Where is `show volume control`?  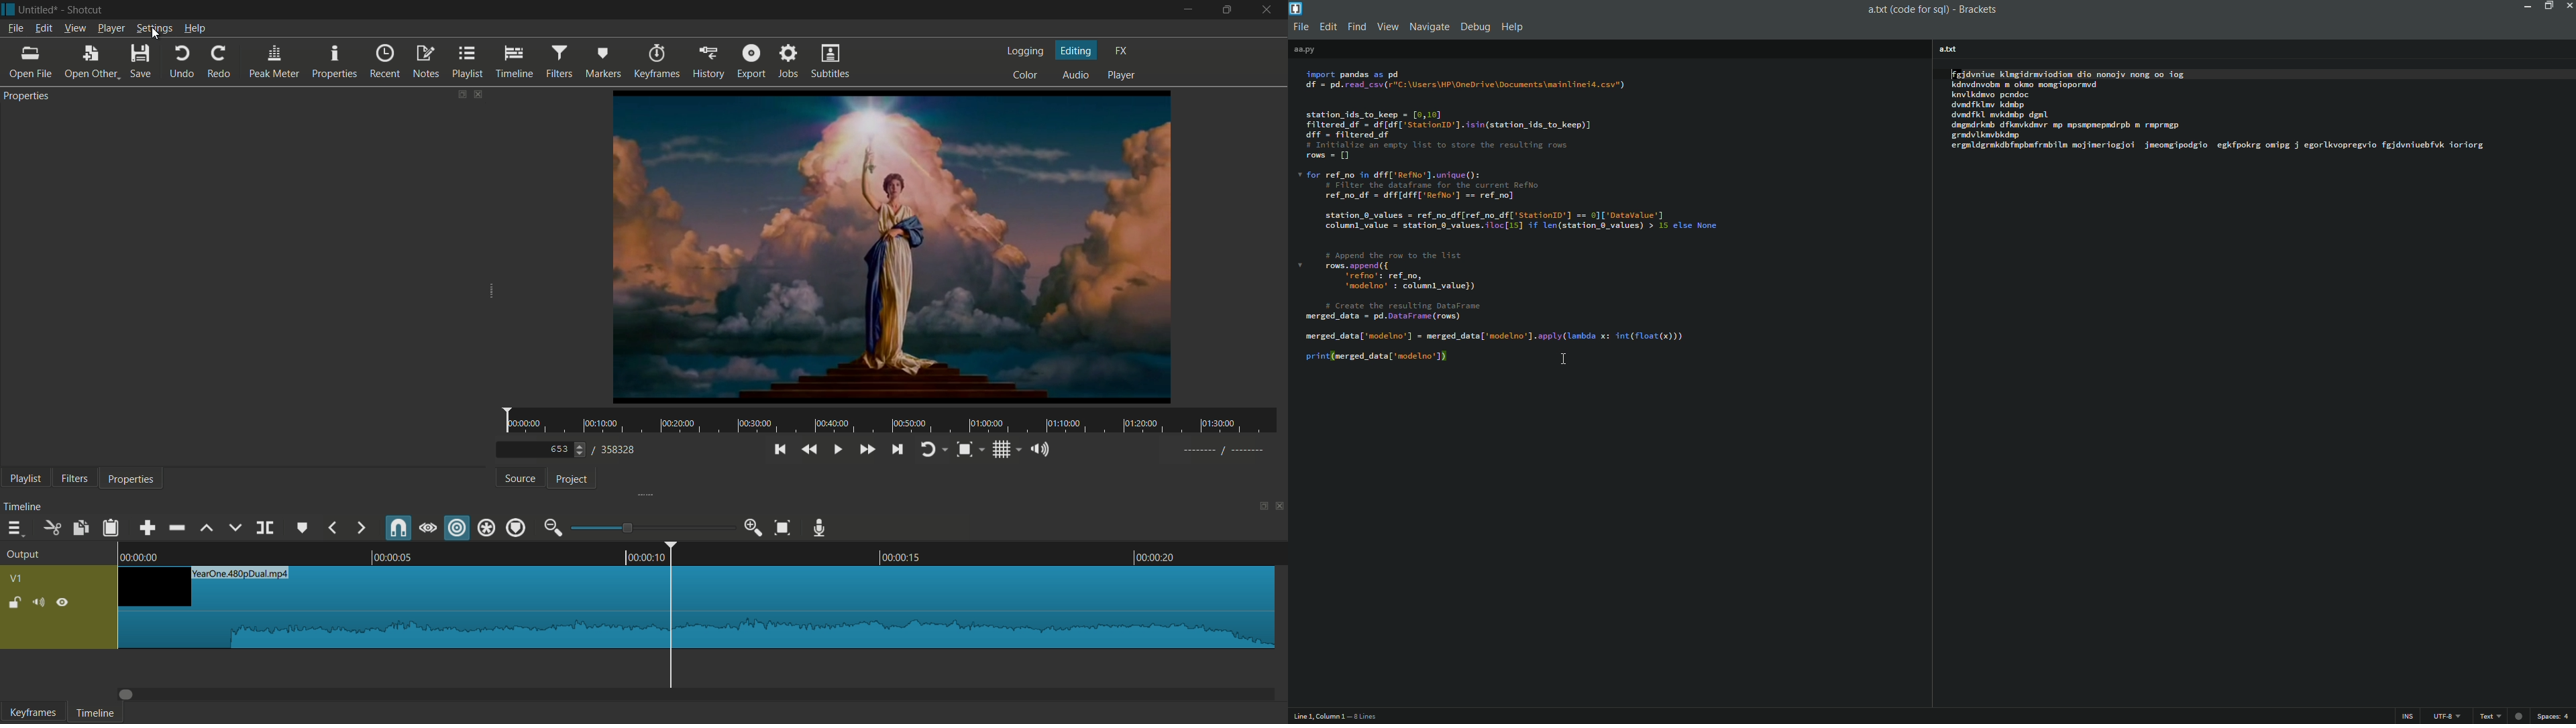 show volume control is located at coordinates (1040, 449).